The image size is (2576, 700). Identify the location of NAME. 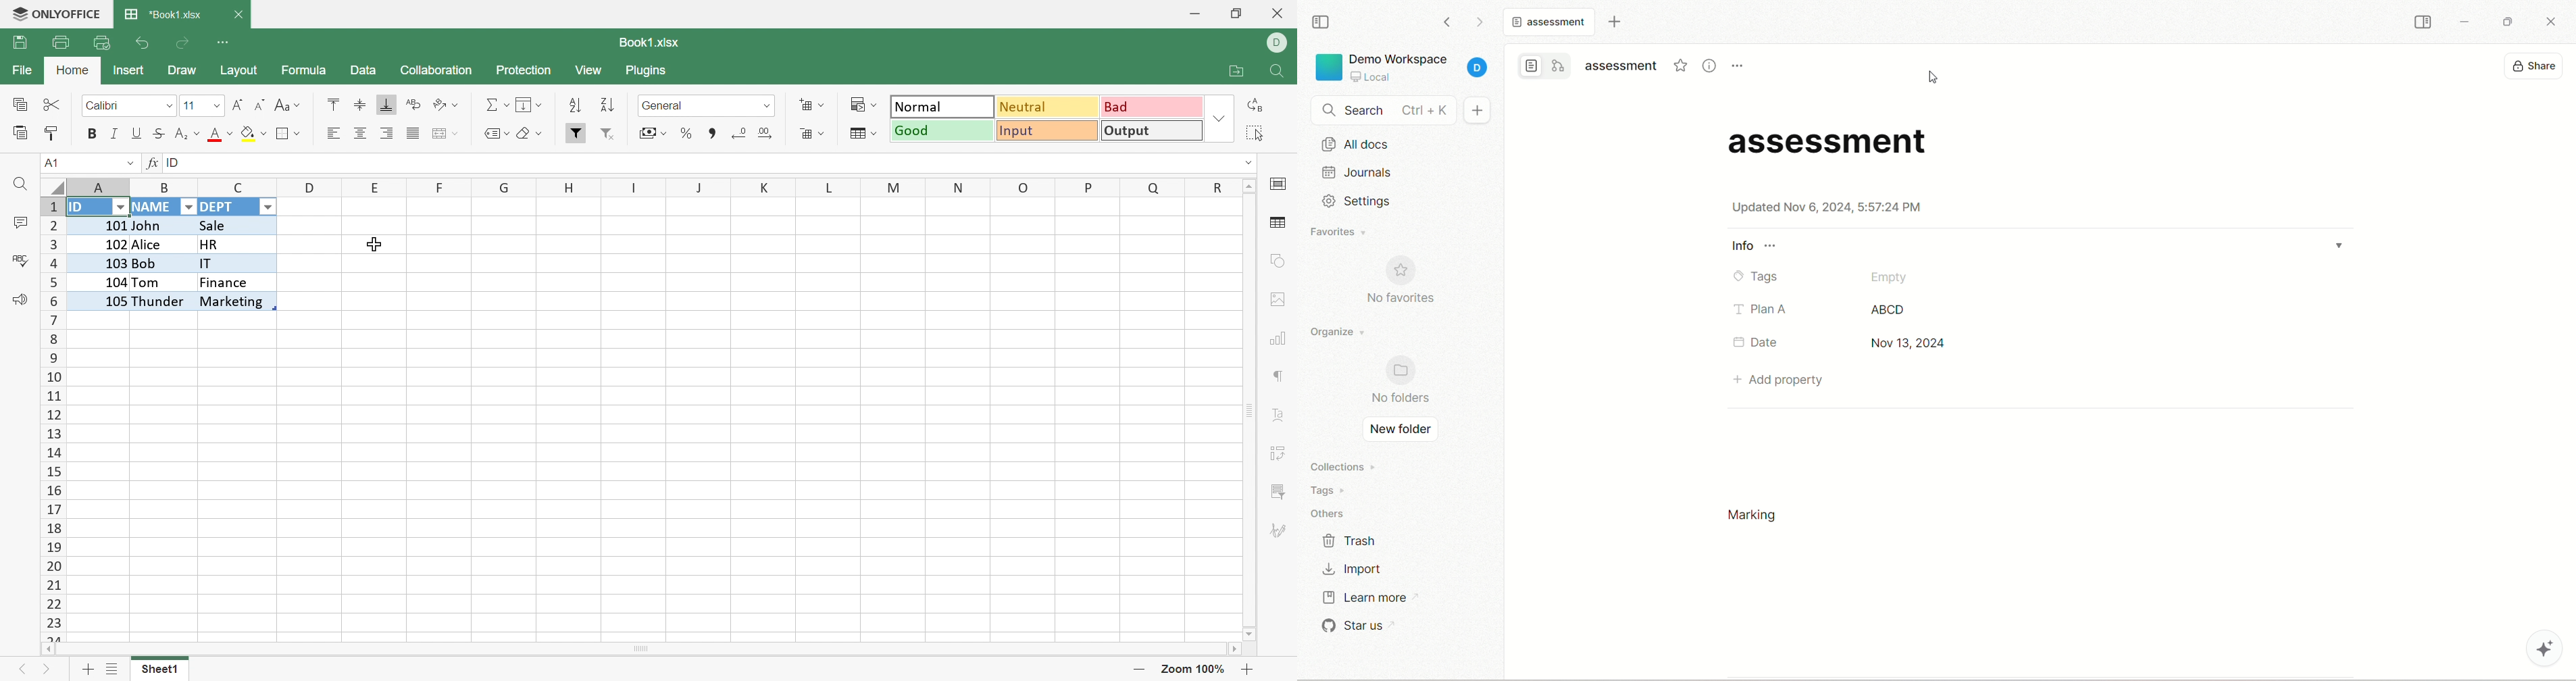
(153, 208).